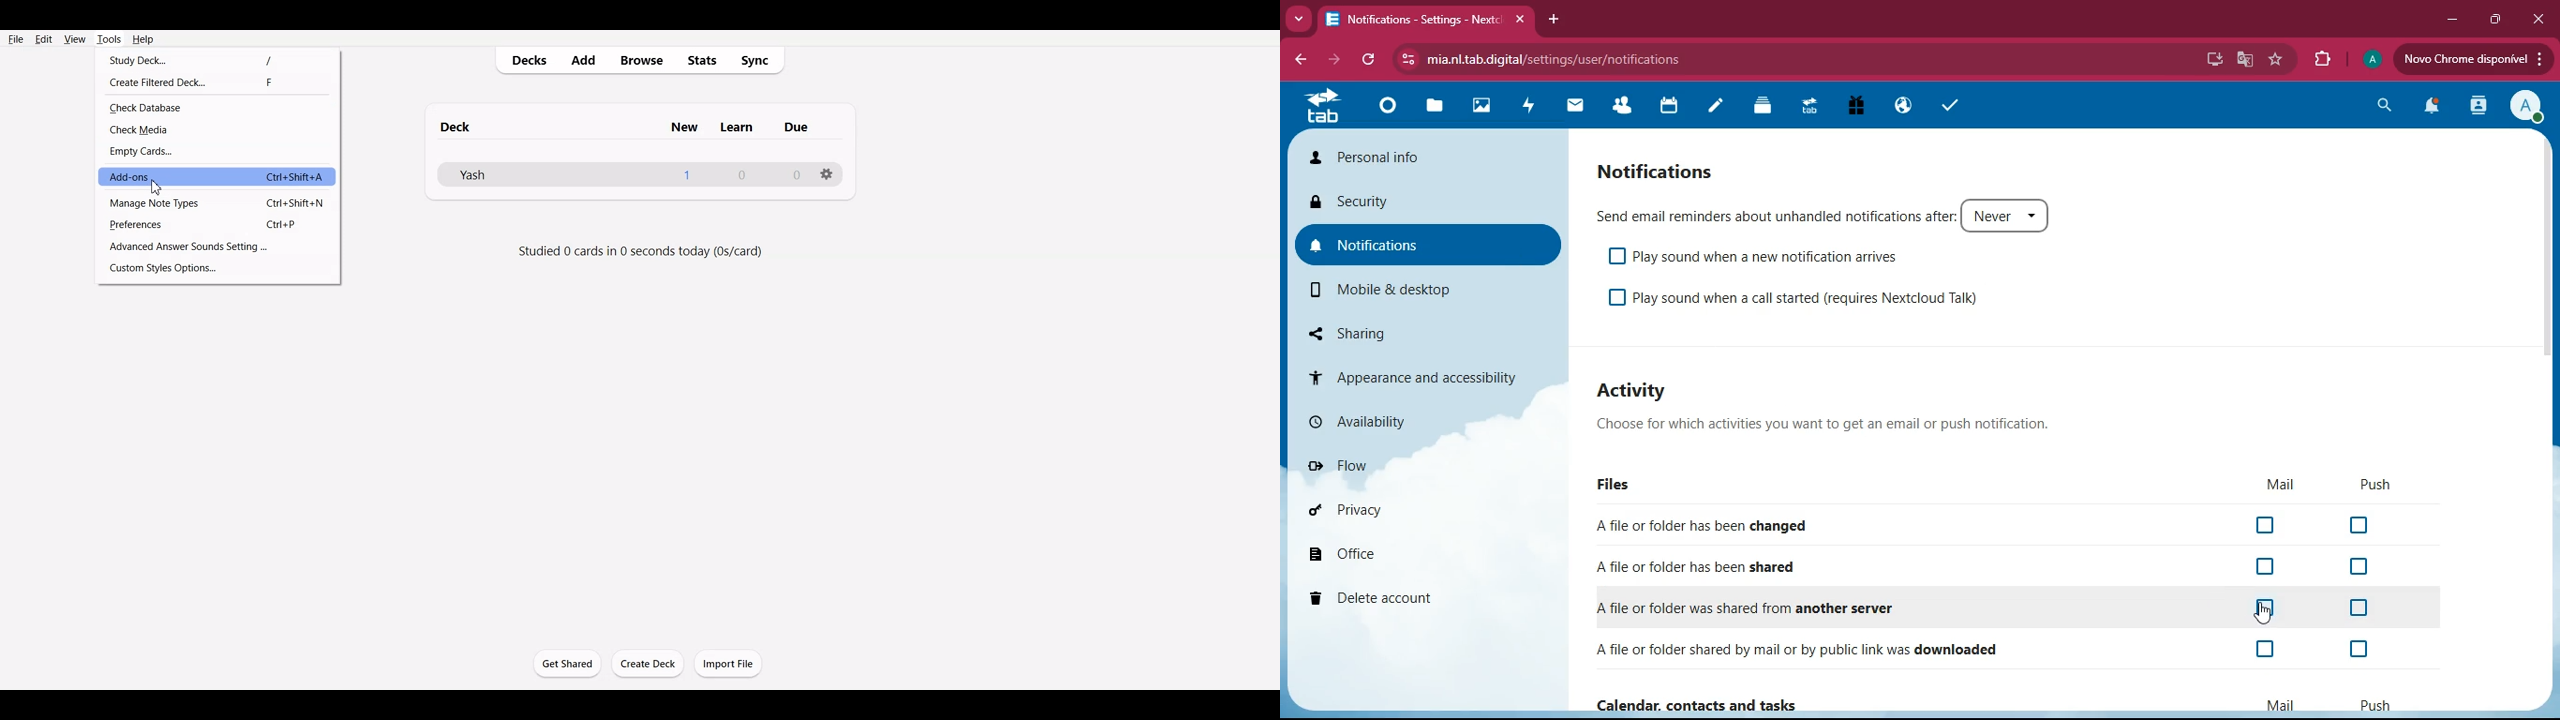  I want to click on mail, so click(2273, 483).